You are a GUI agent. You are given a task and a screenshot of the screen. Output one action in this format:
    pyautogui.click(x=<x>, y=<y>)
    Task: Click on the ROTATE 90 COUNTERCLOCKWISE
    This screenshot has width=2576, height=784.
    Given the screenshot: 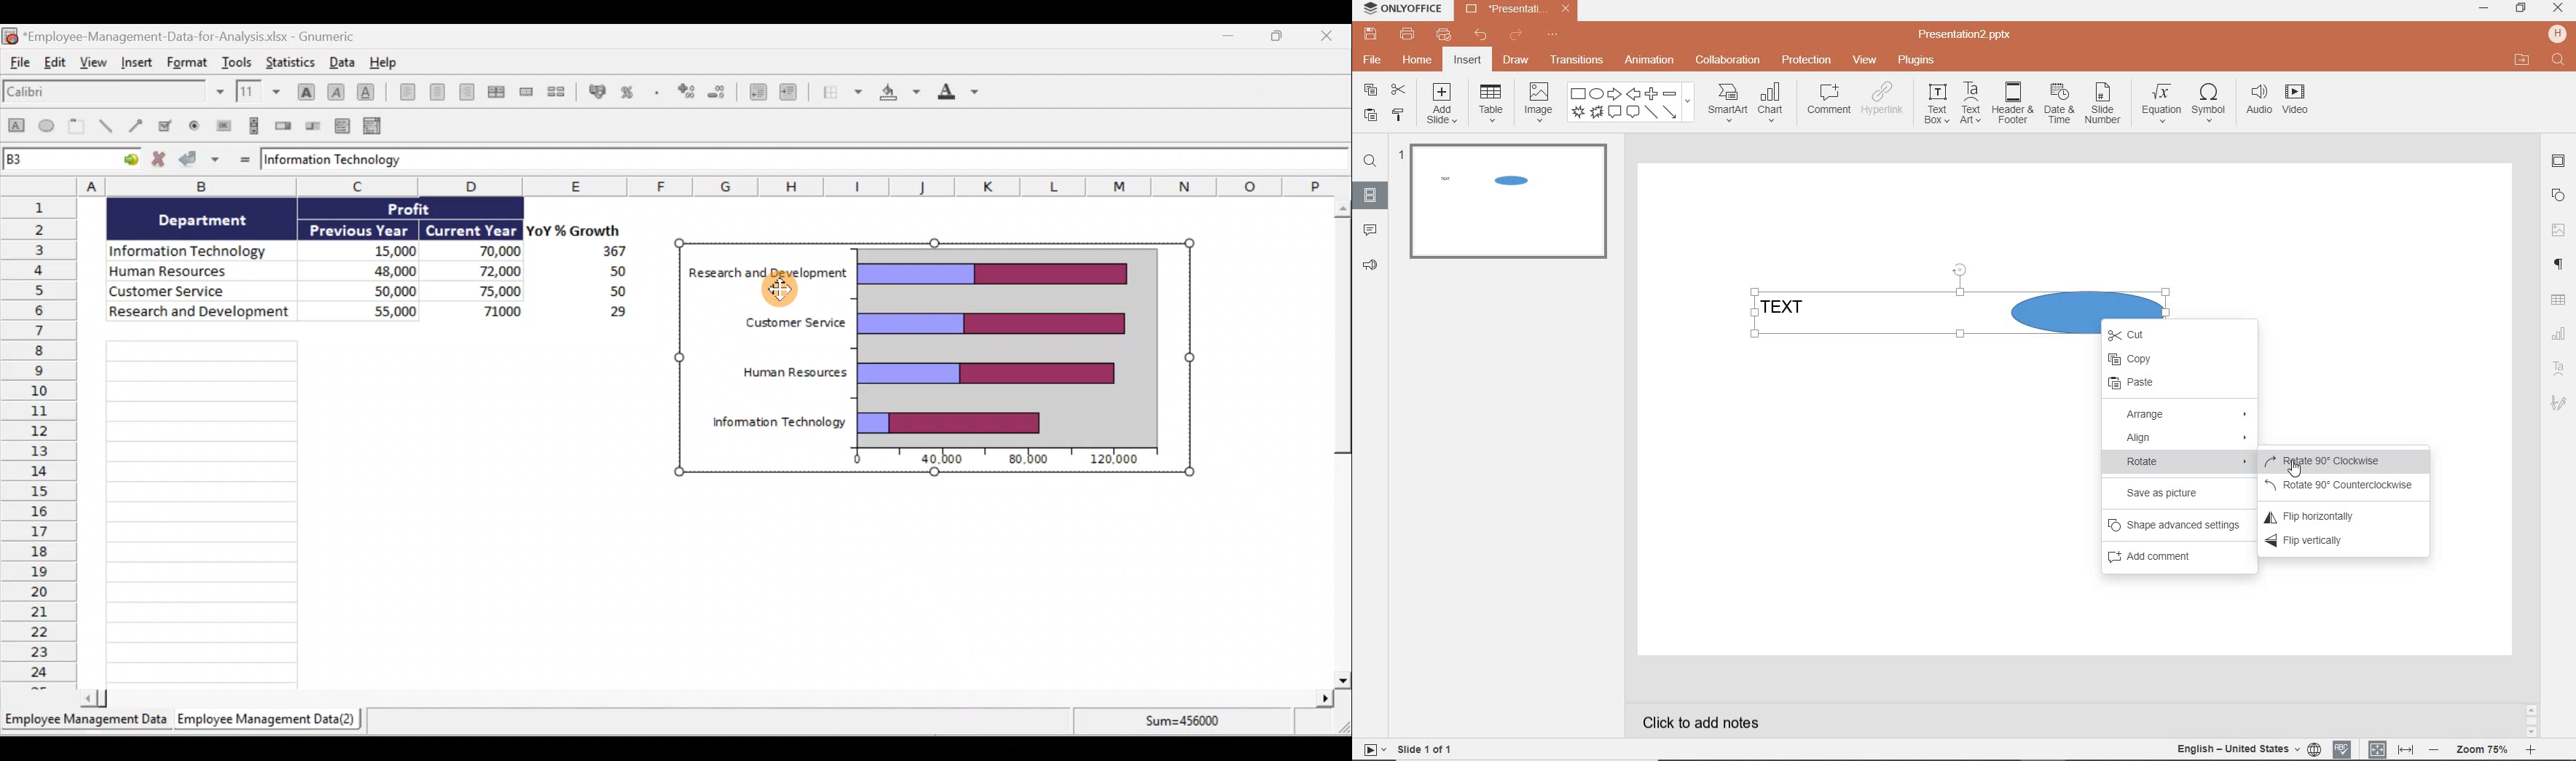 What is the action you would take?
    pyautogui.click(x=2343, y=484)
    